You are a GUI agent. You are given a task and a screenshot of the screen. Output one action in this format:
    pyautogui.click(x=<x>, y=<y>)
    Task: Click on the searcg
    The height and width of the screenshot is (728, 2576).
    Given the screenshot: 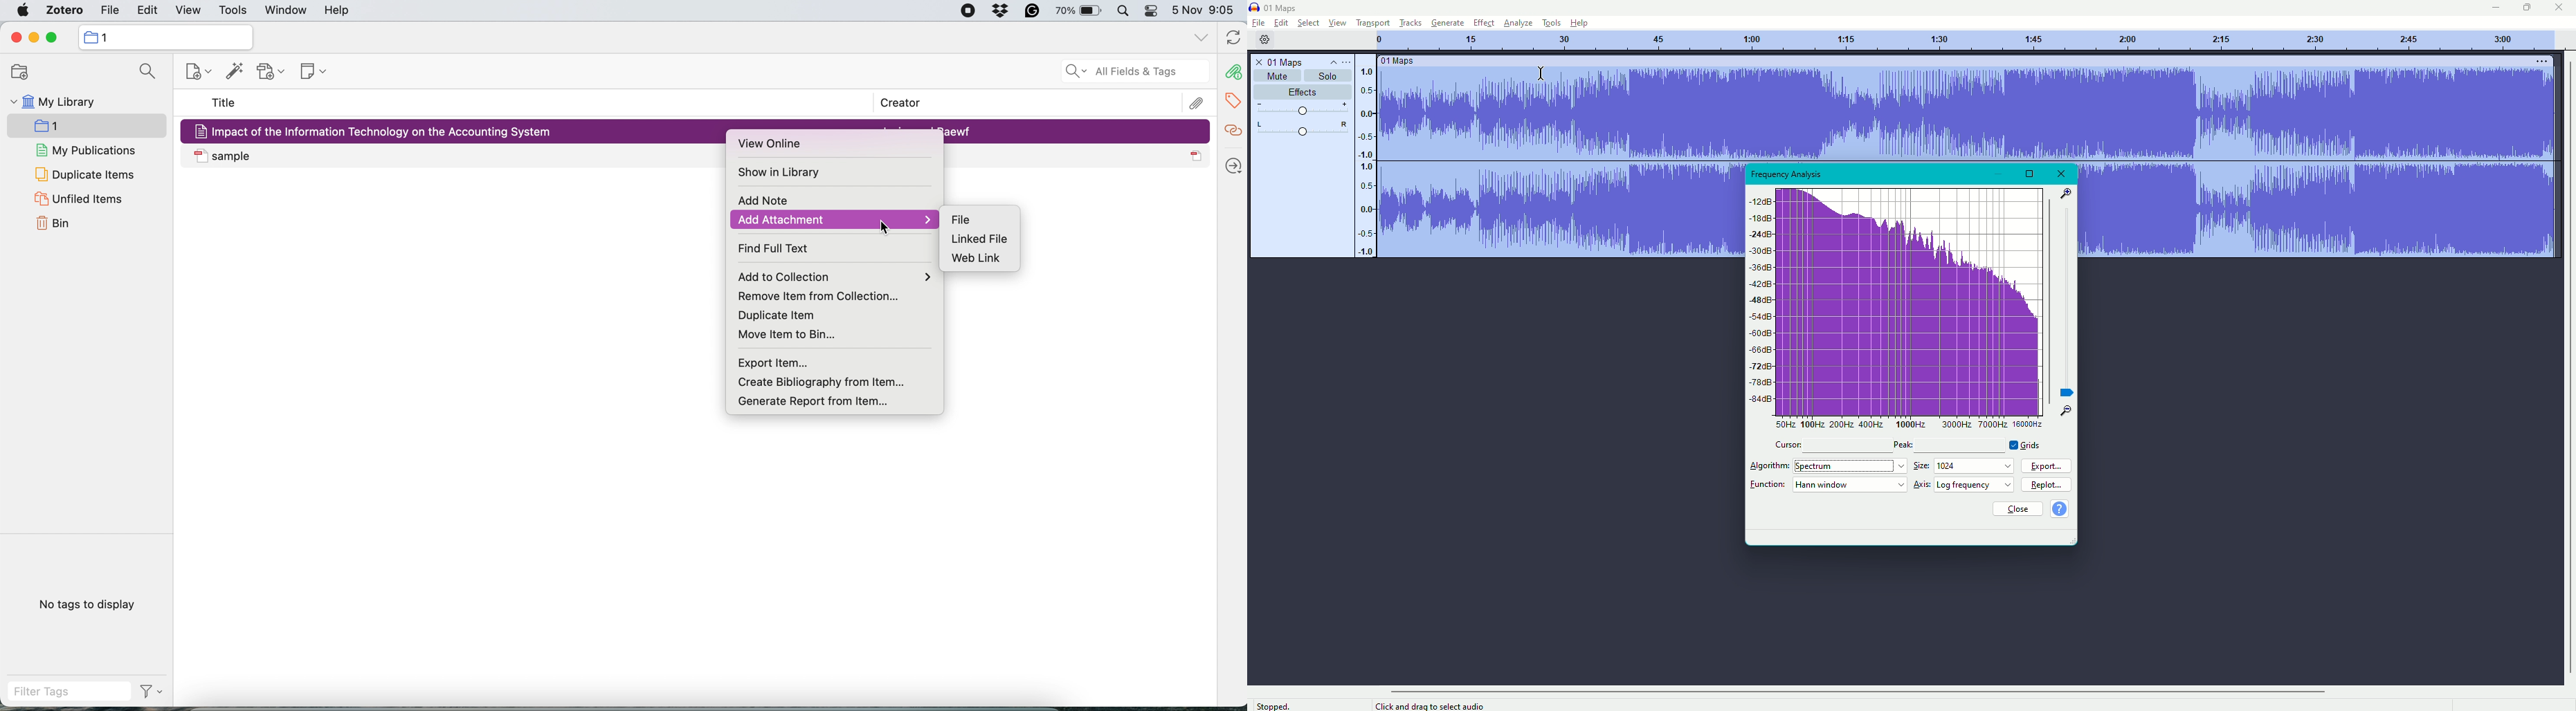 What is the action you would take?
    pyautogui.click(x=144, y=73)
    